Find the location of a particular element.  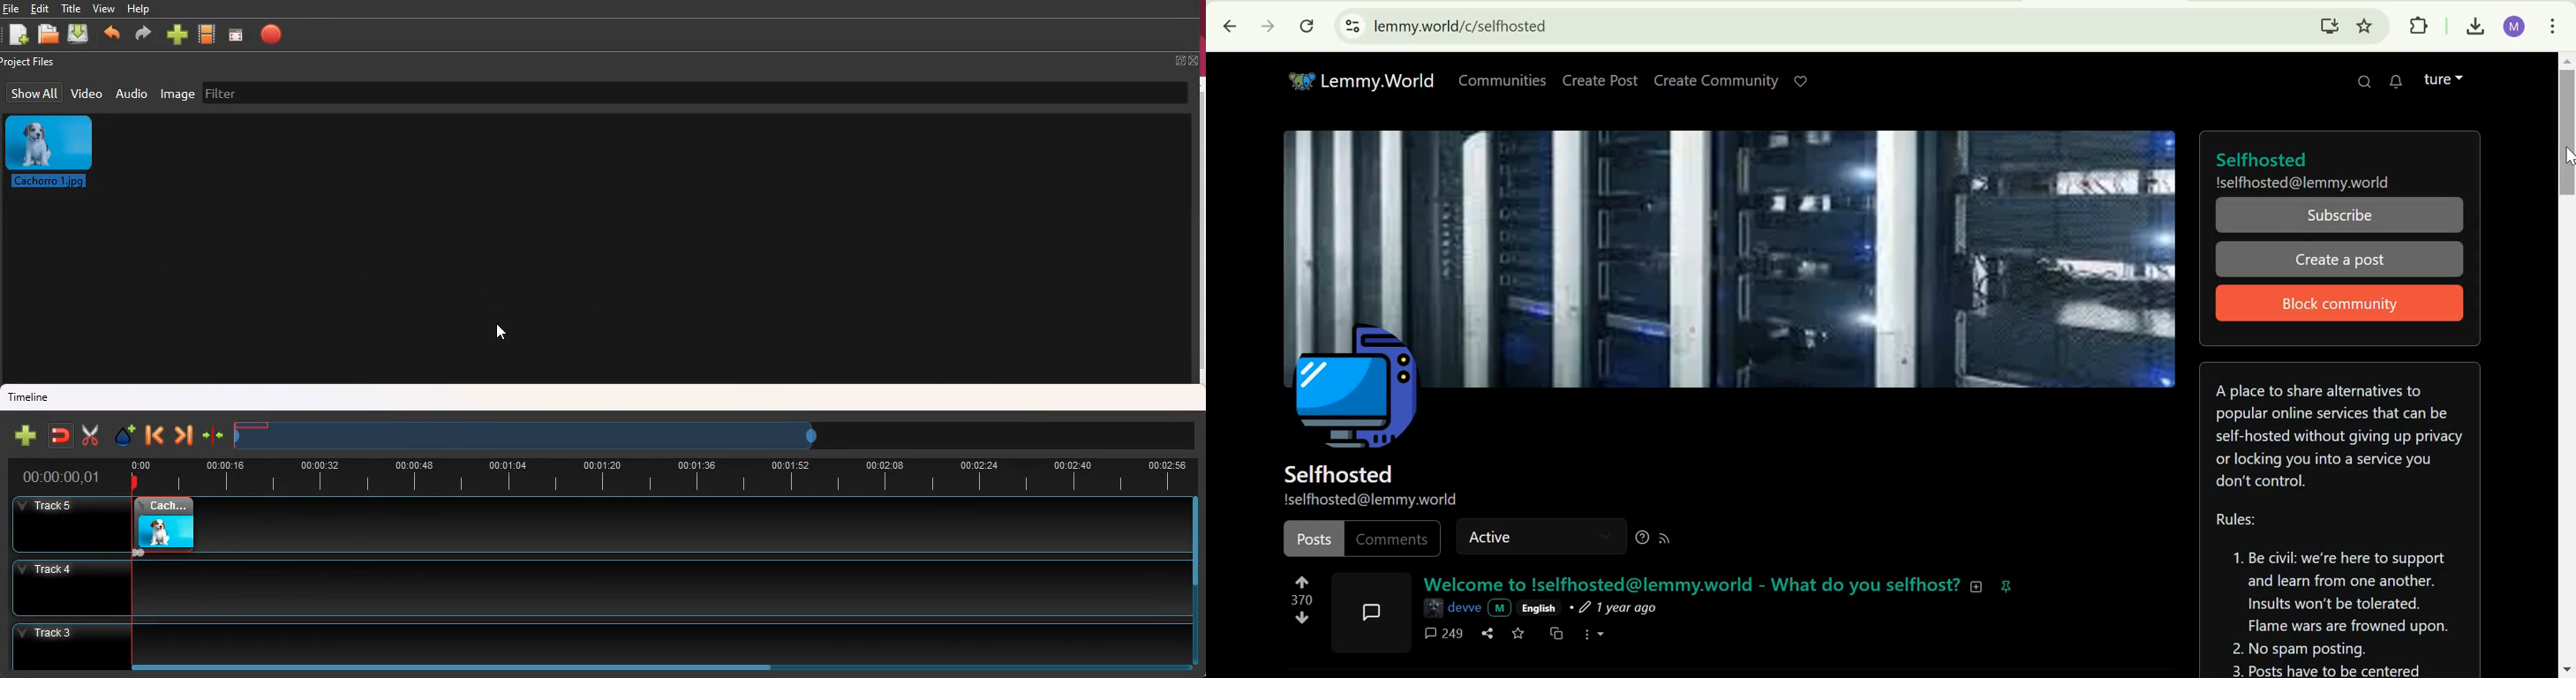

downvote is located at coordinates (1302, 617).